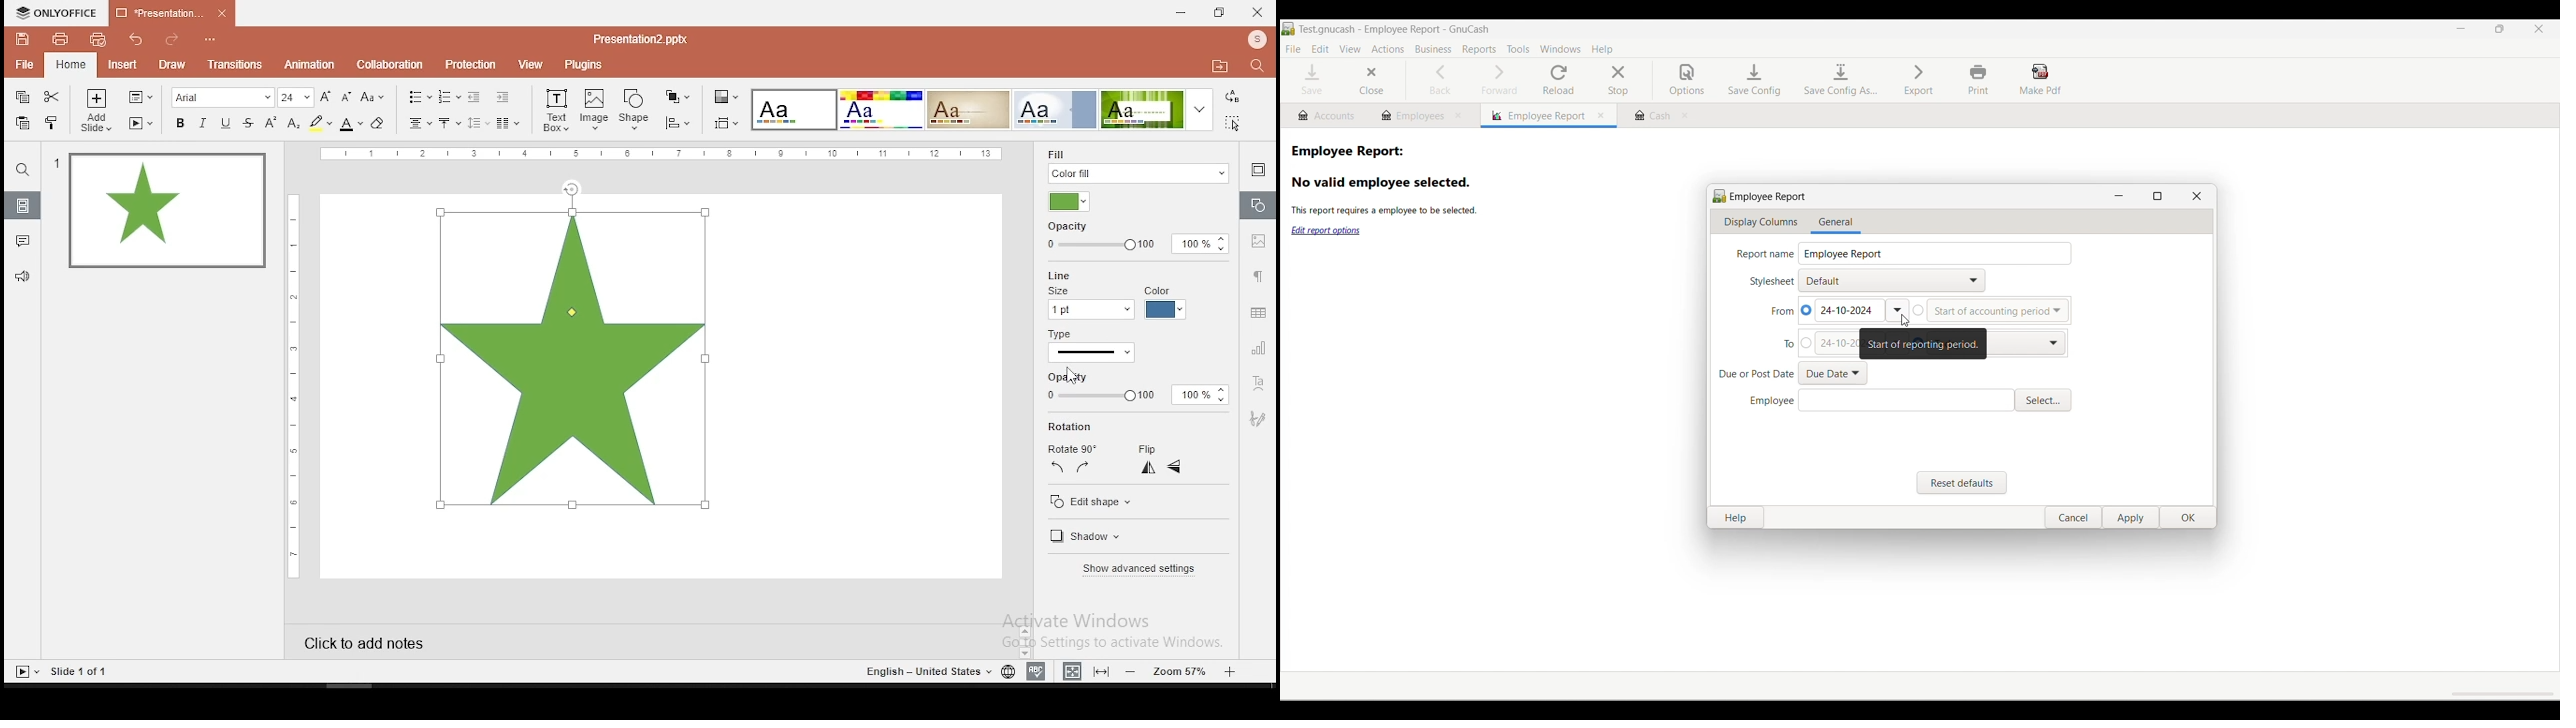 The image size is (2576, 728). I want to click on clone formatting, so click(52, 122).